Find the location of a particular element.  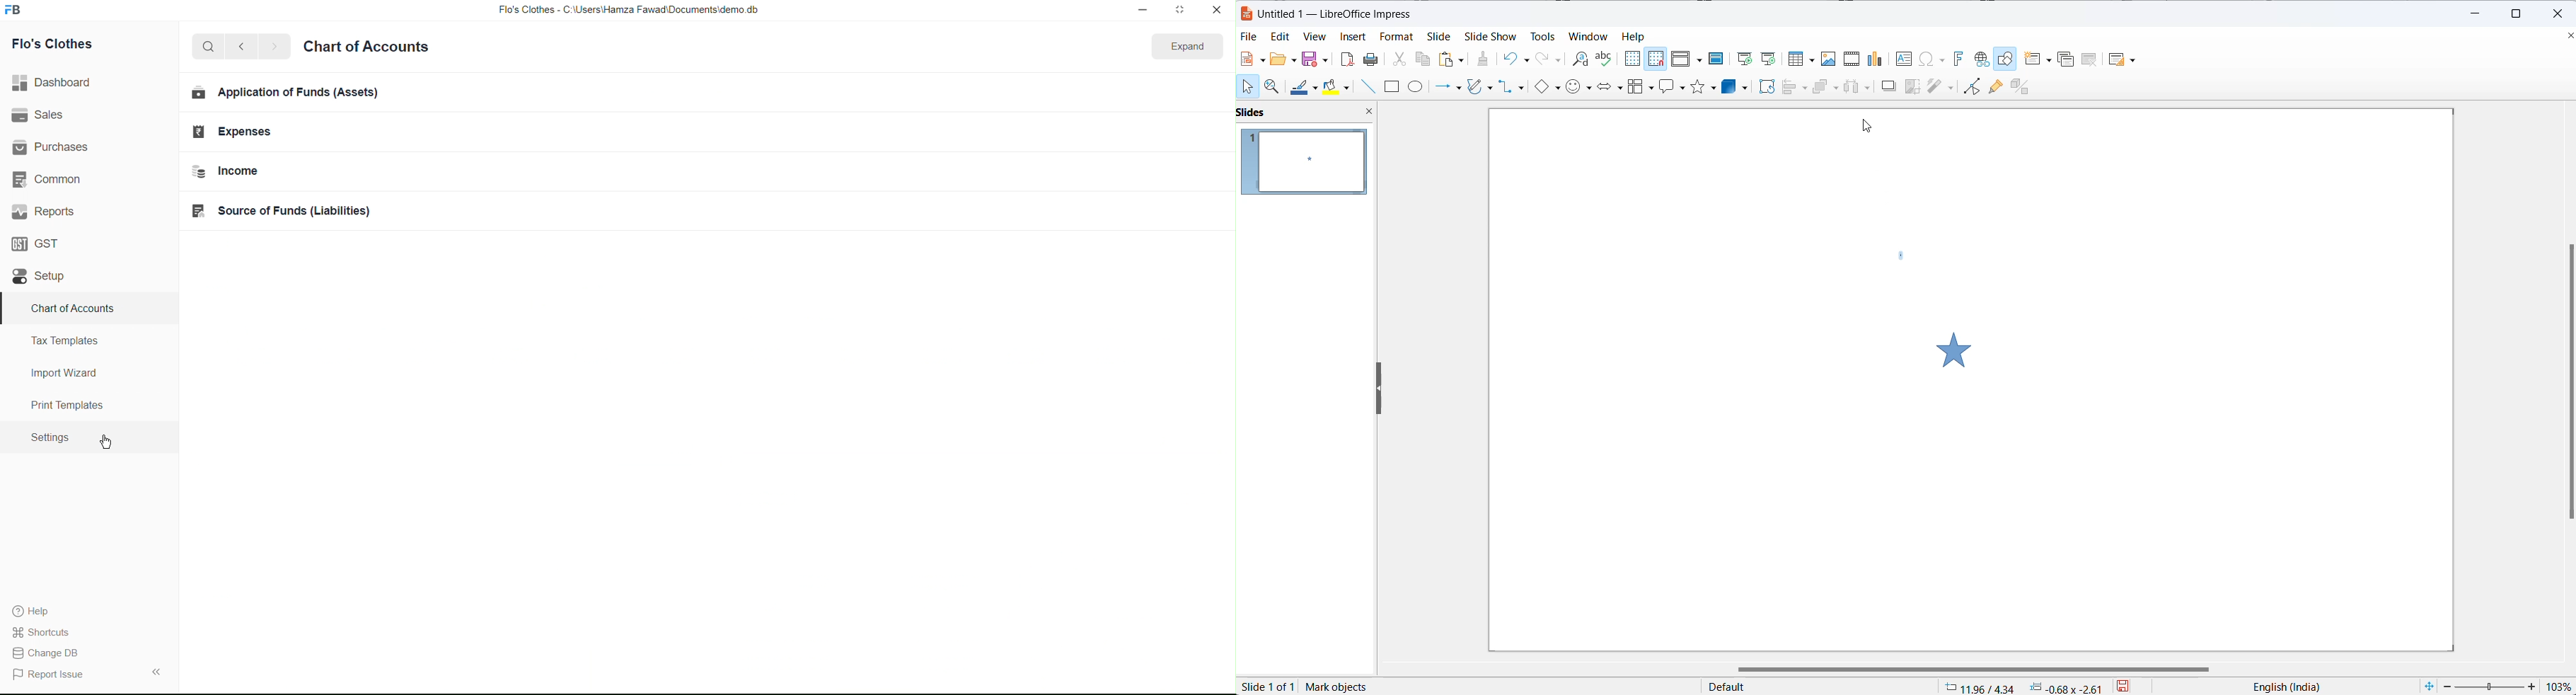

redo is located at coordinates (1549, 59).